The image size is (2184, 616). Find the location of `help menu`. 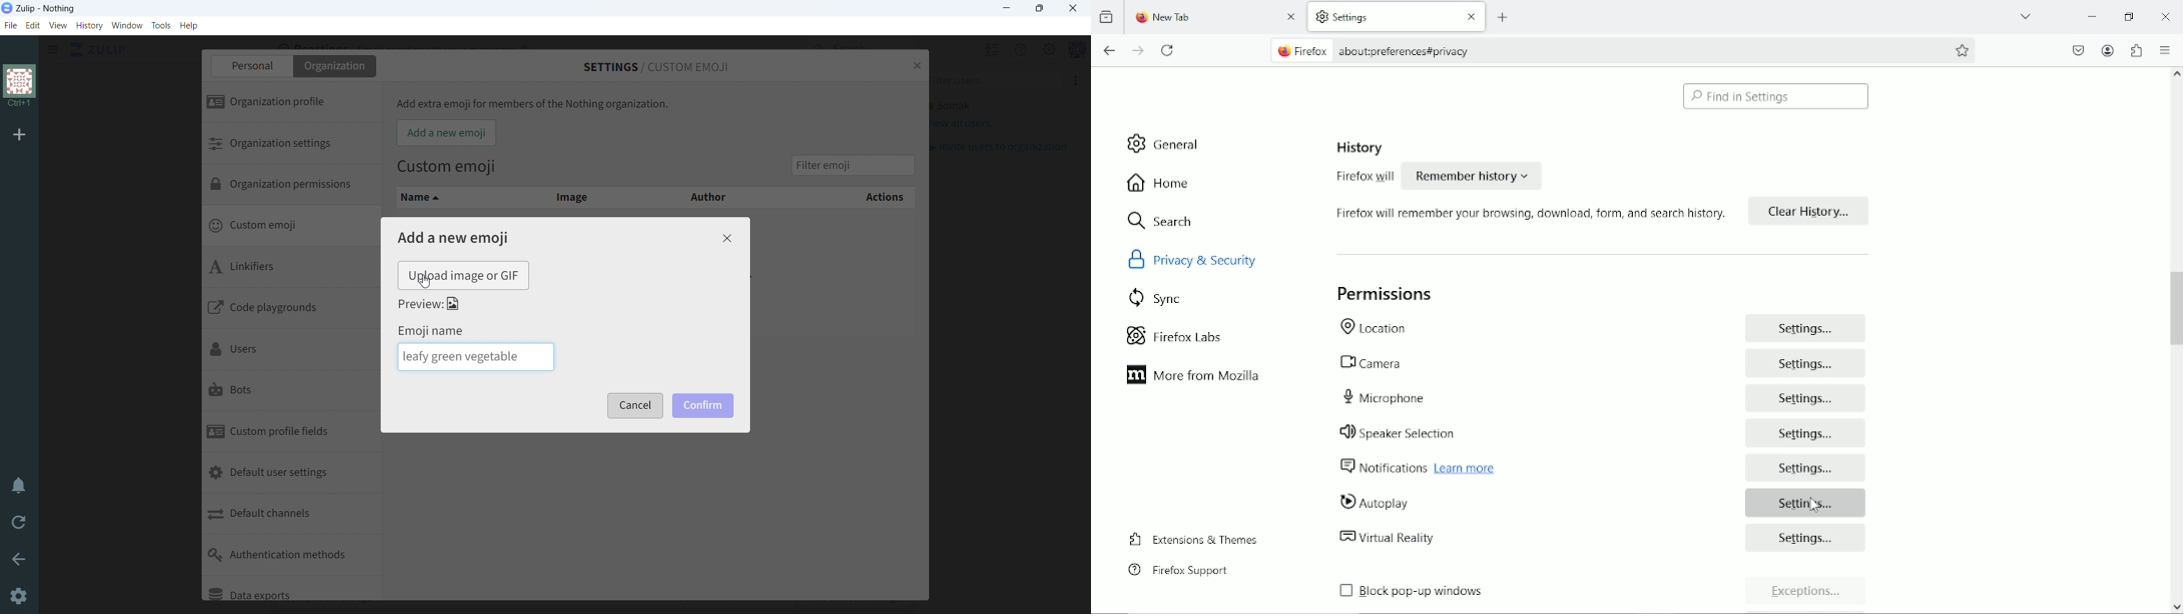

help menu is located at coordinates (1009, 49).